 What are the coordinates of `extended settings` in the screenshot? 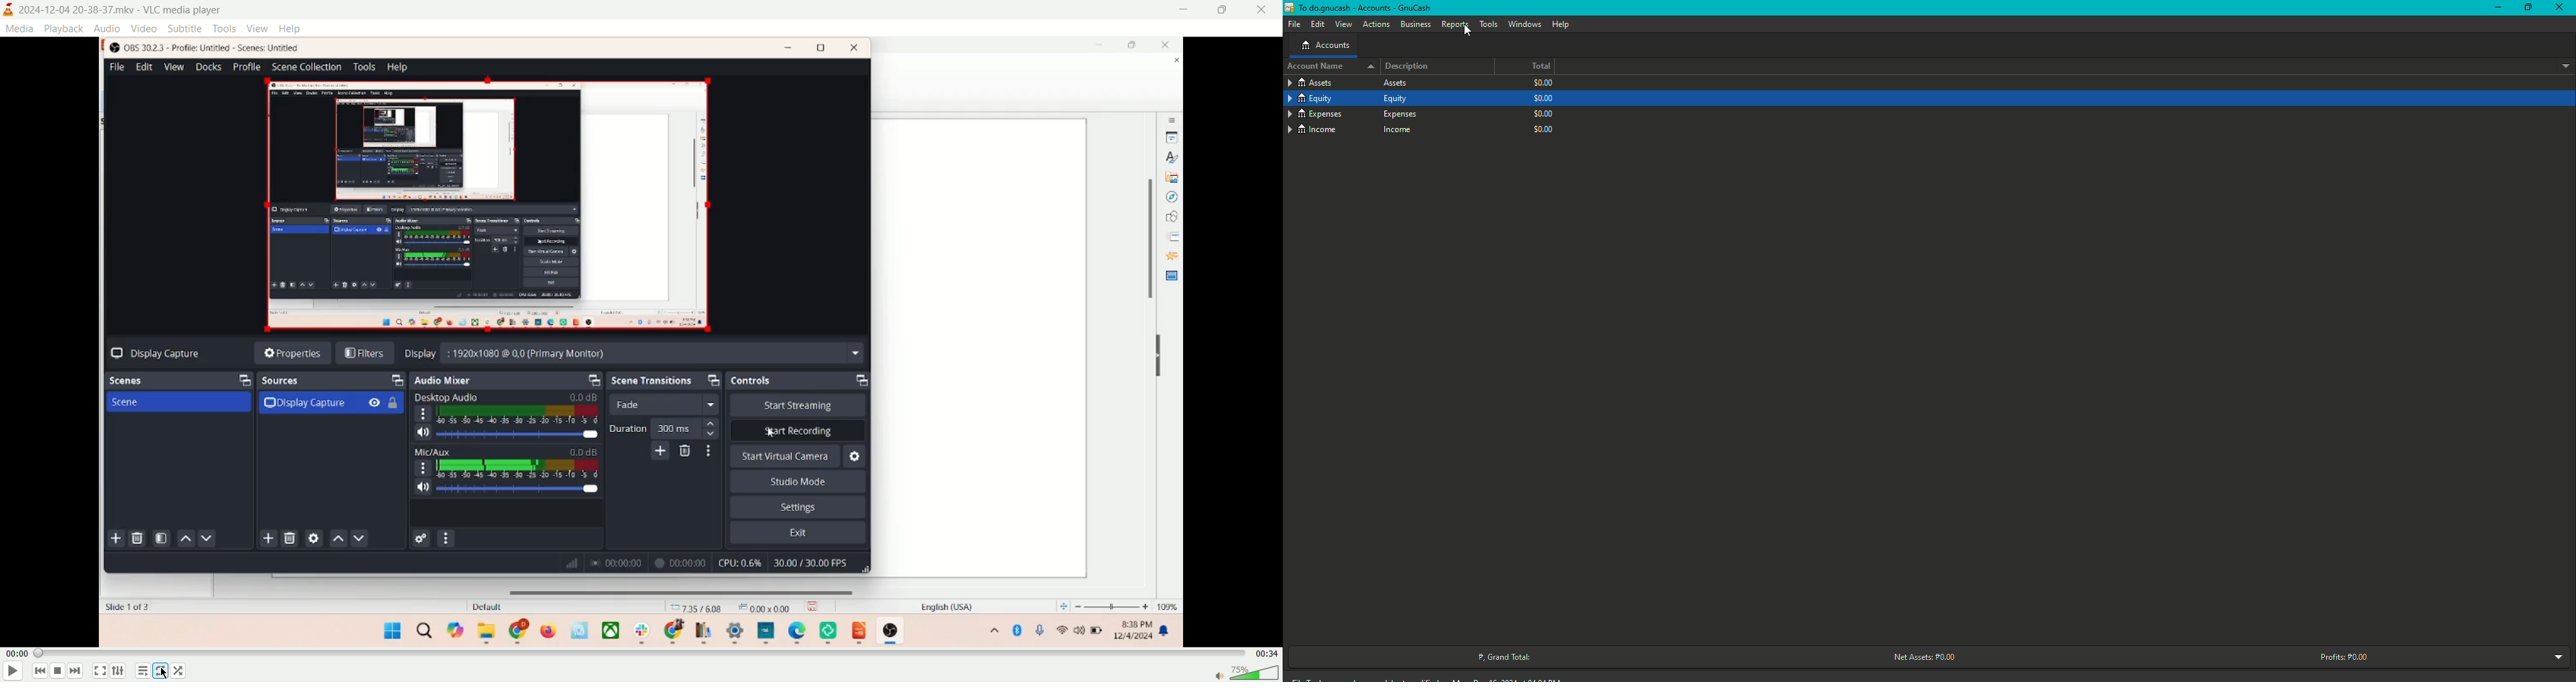 It's located at (117, 671).